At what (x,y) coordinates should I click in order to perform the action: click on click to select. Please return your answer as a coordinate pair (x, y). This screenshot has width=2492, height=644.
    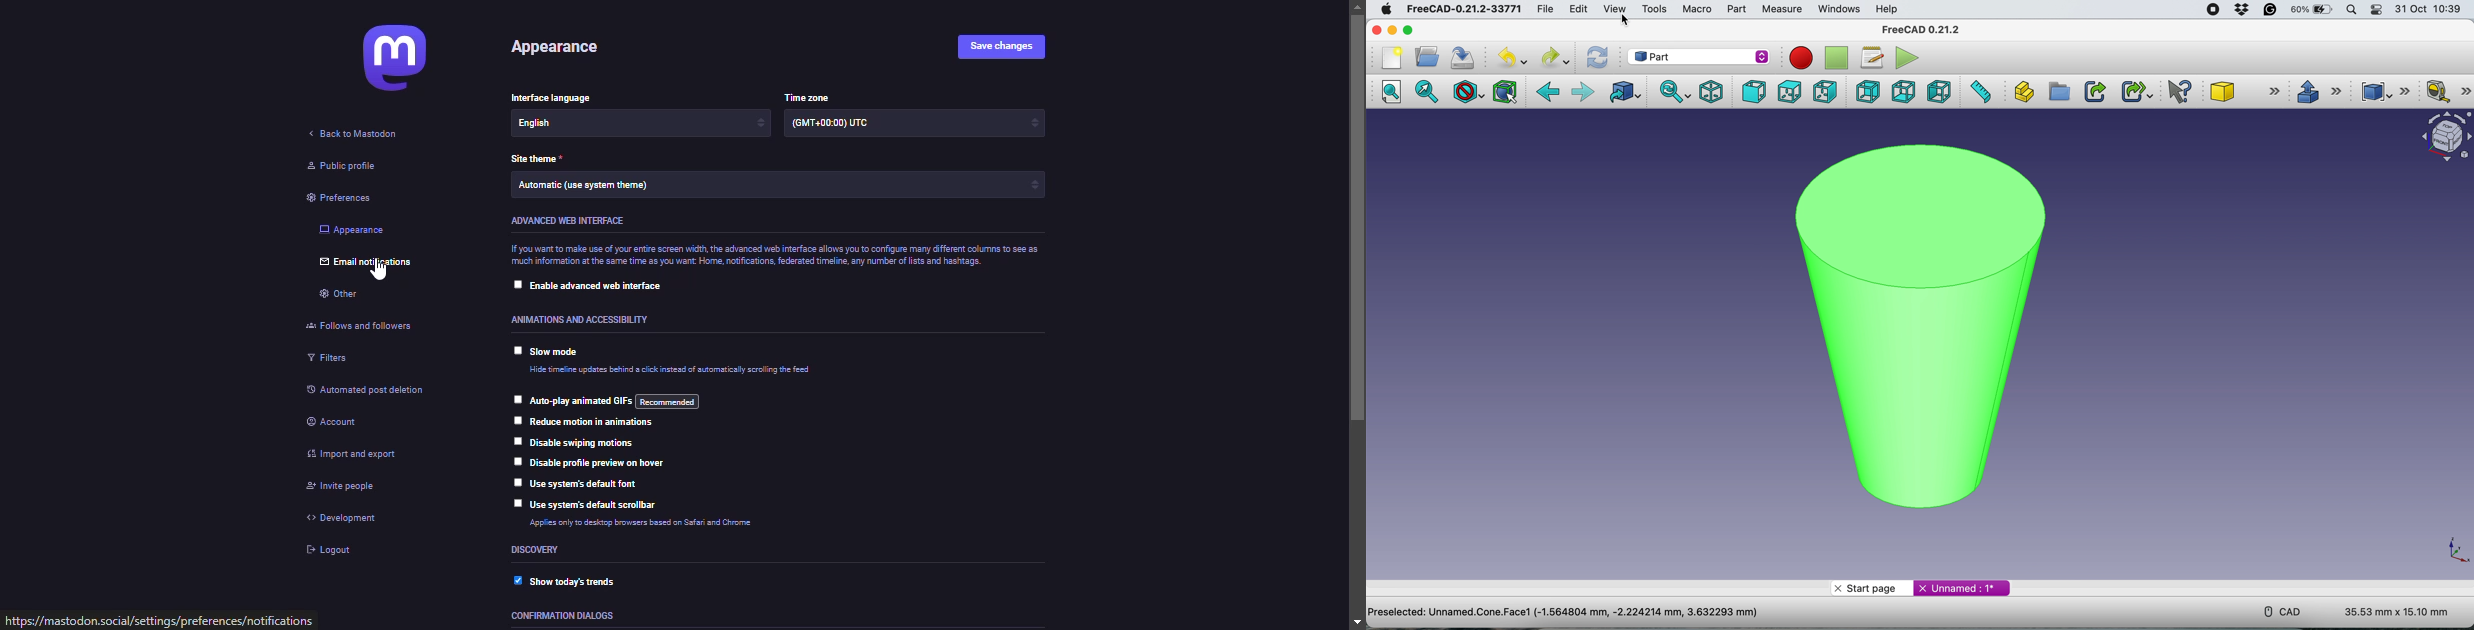
    Looking at the image, I should click on (517, 399).